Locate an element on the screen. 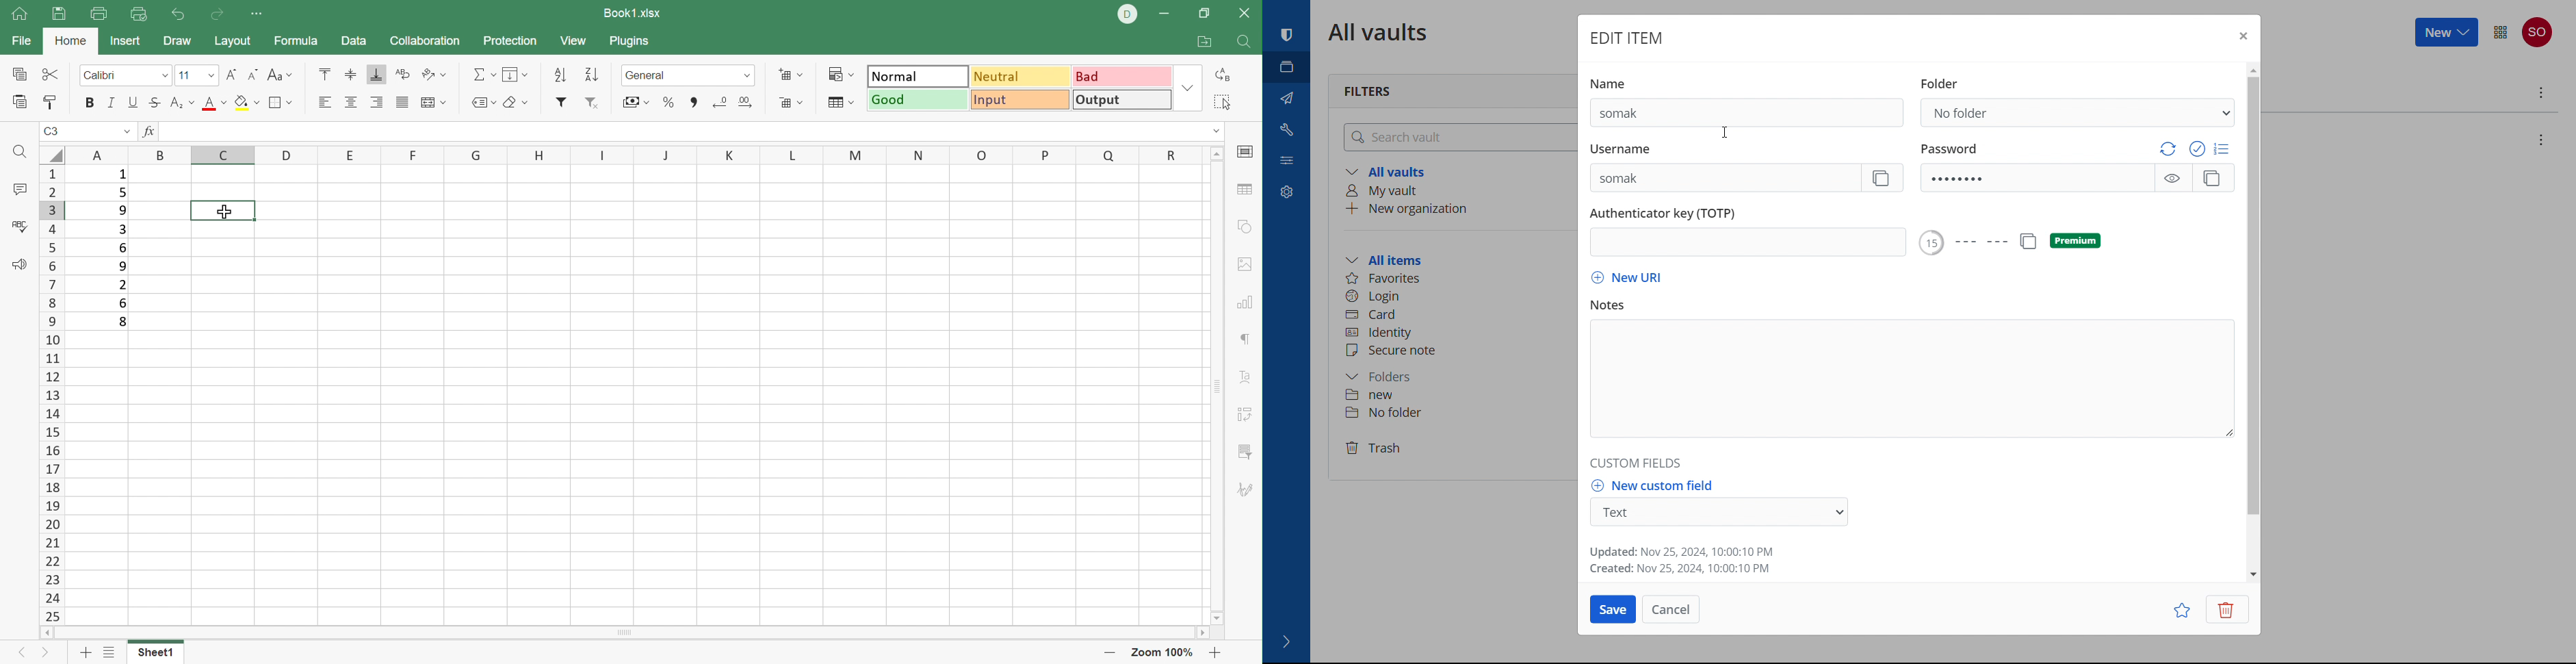 The height and width of the screenshot is (672, 2576). Redo is located at coordinates (215, 14).